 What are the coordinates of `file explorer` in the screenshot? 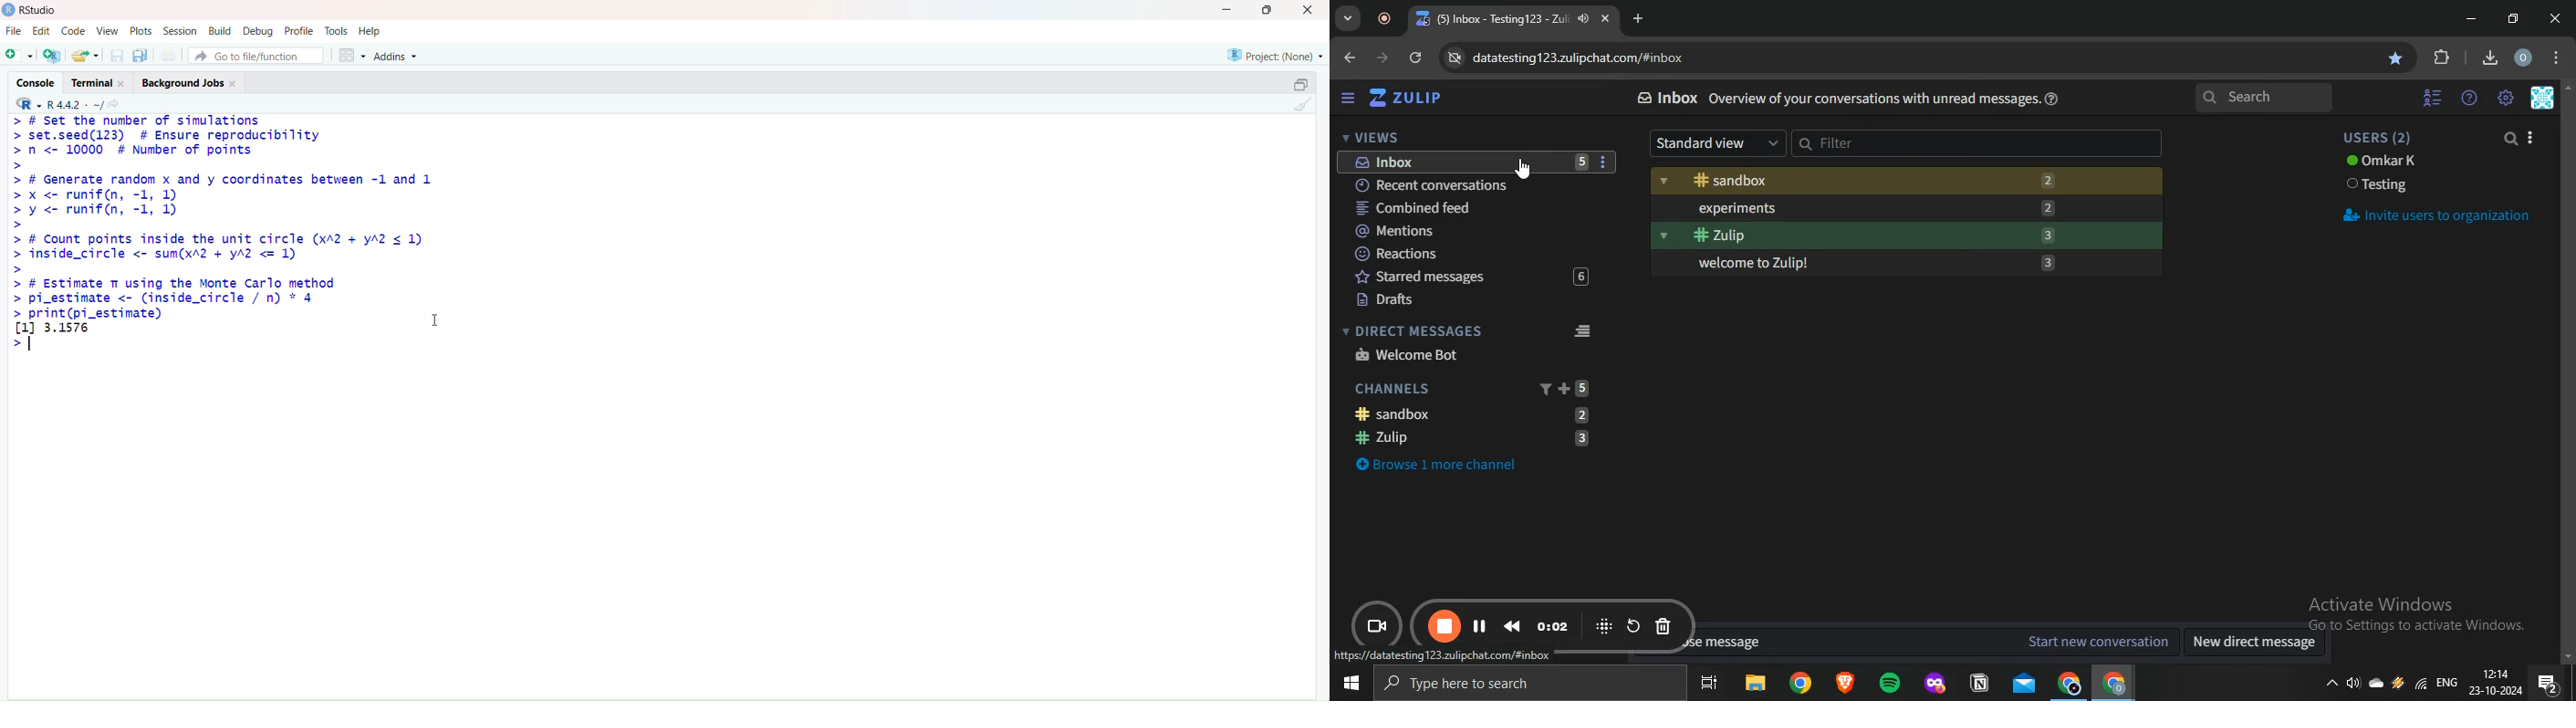 It's located at (1757, 685).